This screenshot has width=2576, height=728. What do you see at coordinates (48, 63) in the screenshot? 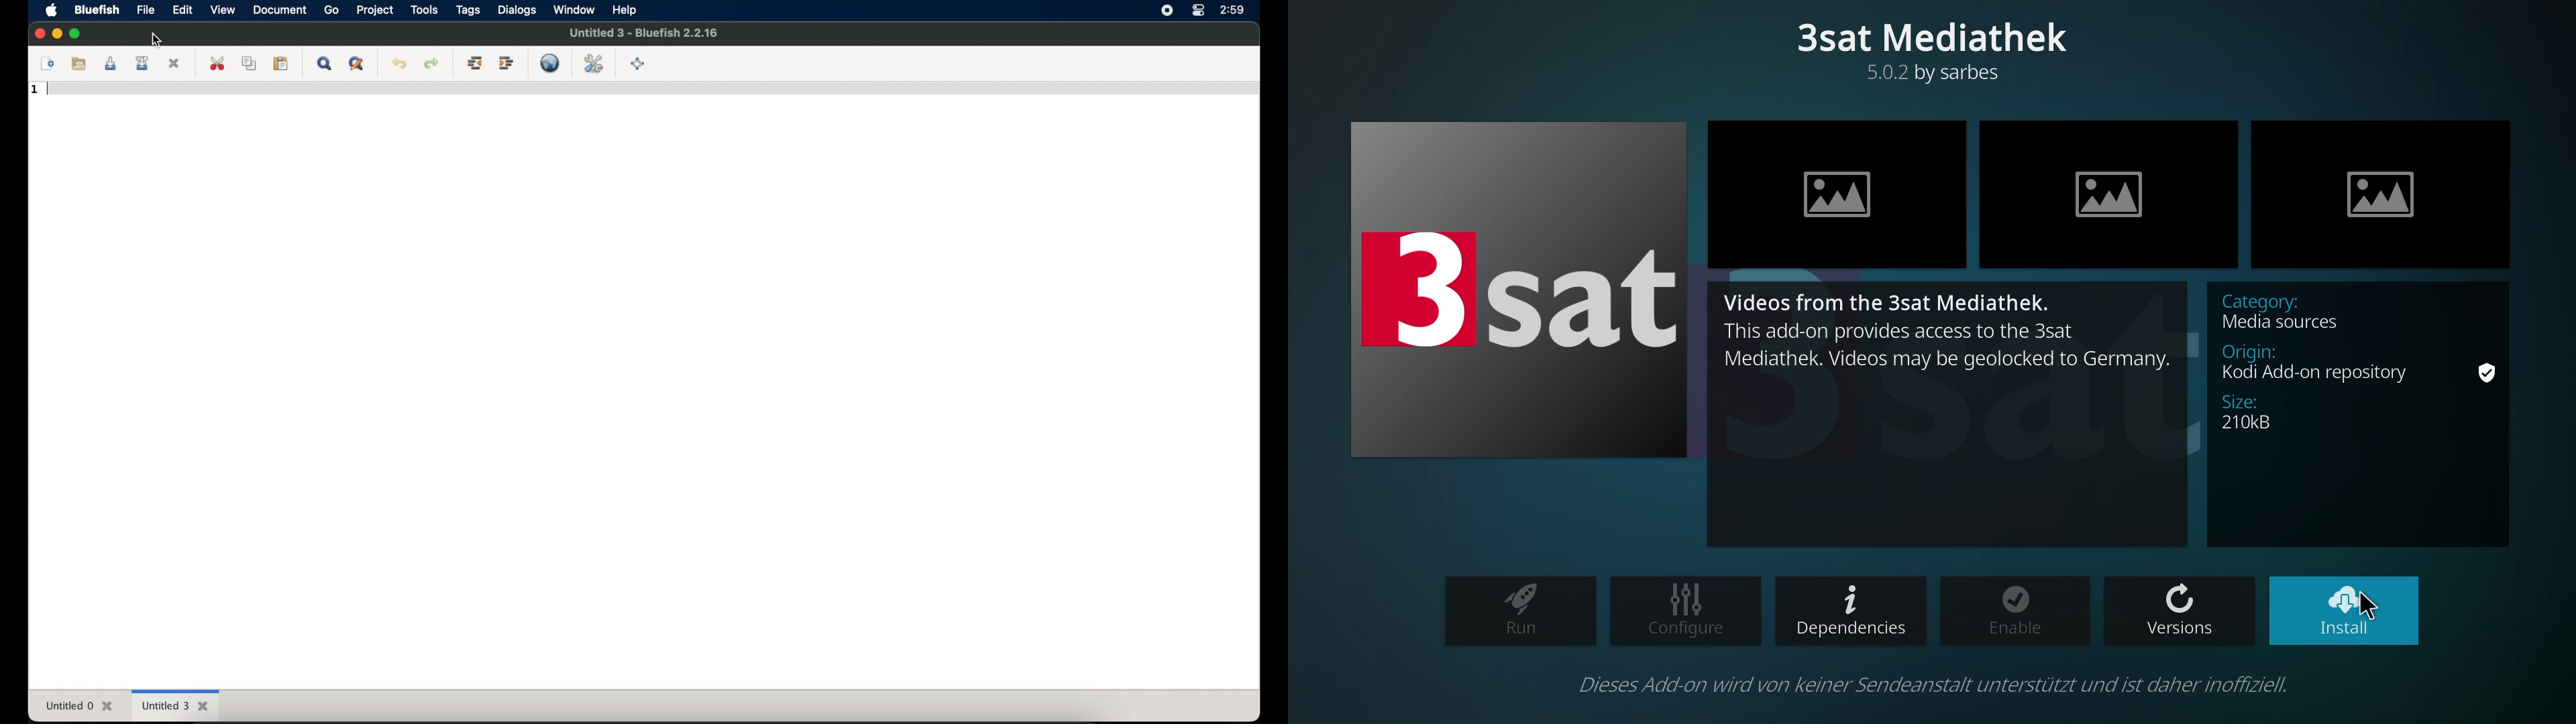
I see `new file` at bounding box center [48, 63].